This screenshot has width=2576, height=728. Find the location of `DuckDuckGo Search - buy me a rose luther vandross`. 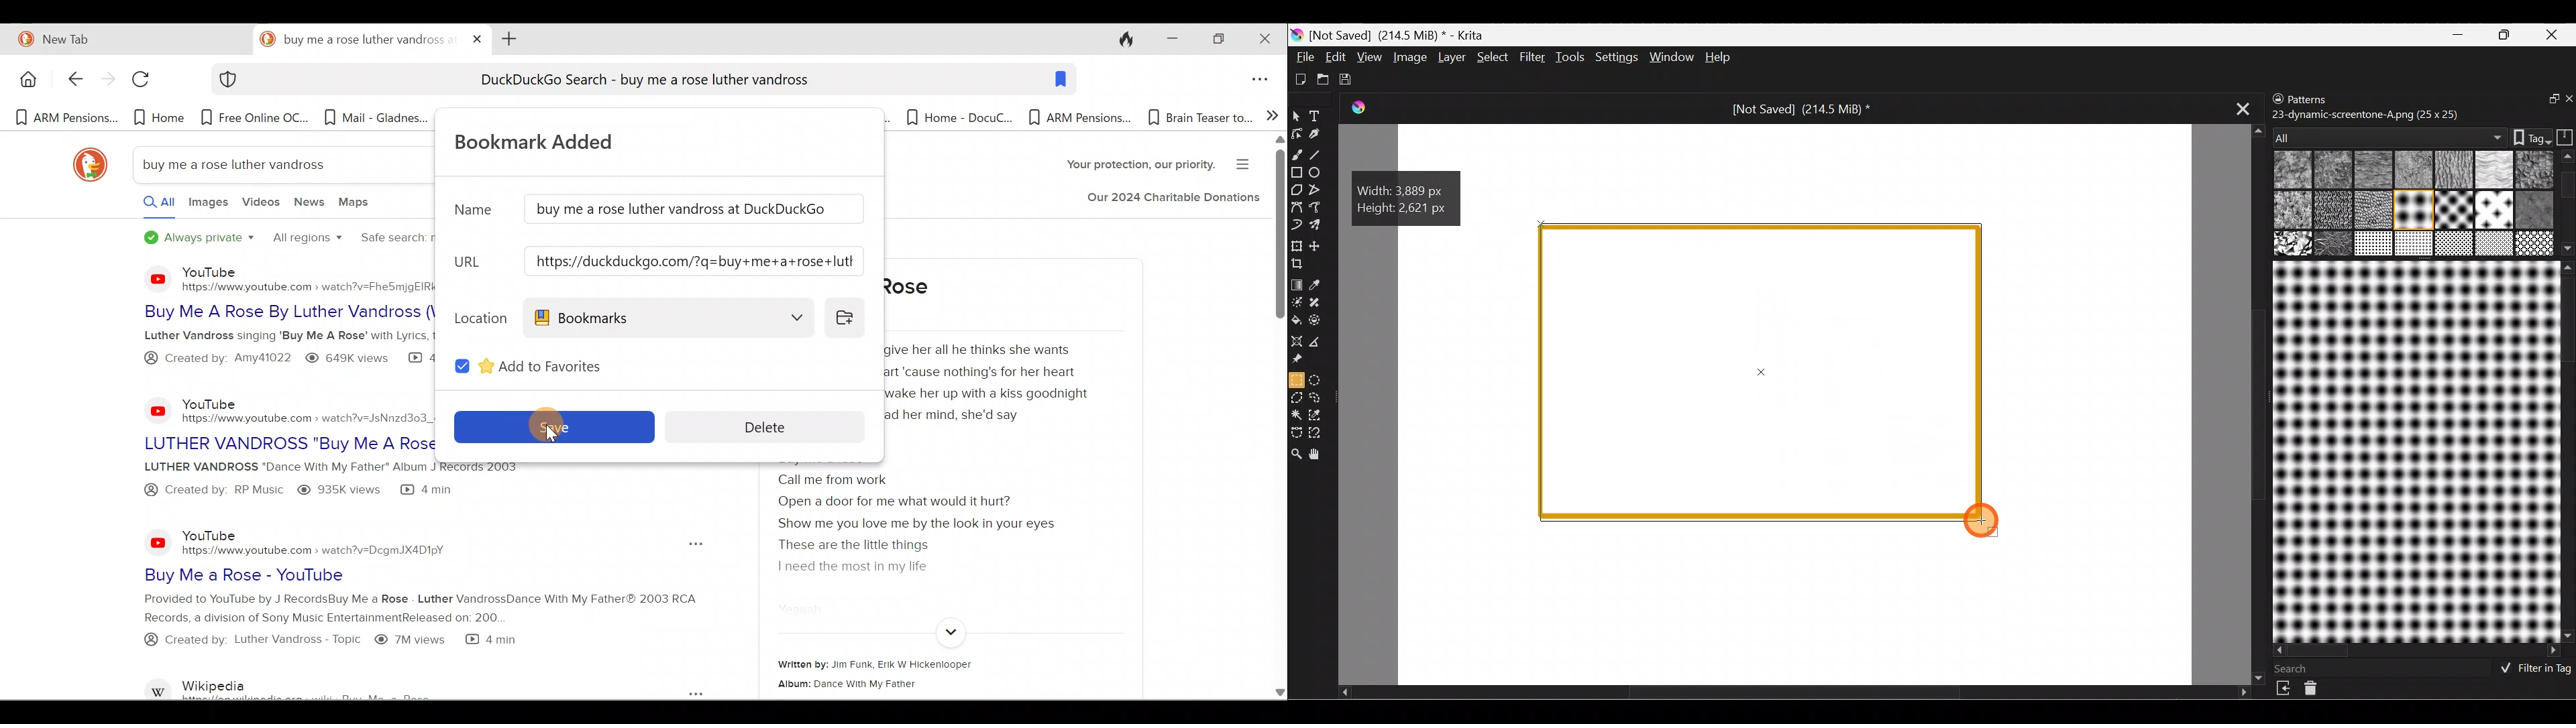

DuckDuckGo Search - buy me a rose luther vandross is located at coordinates (643, 82).